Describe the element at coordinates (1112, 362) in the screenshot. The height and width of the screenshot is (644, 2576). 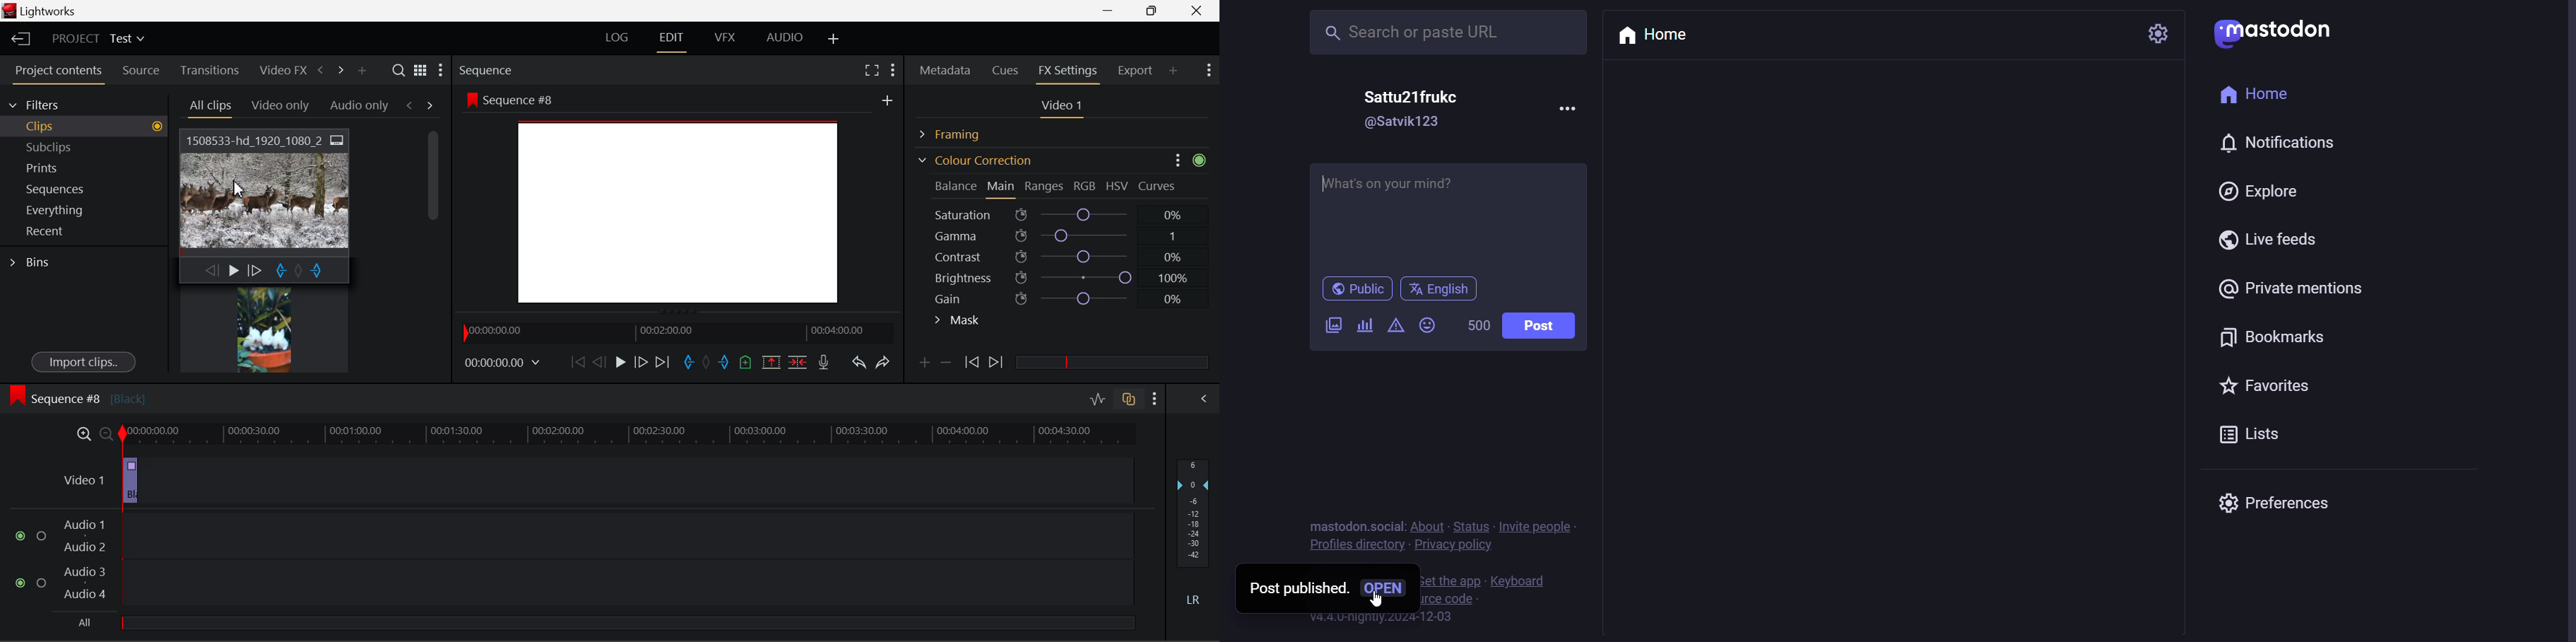
I see `slider` at that location.